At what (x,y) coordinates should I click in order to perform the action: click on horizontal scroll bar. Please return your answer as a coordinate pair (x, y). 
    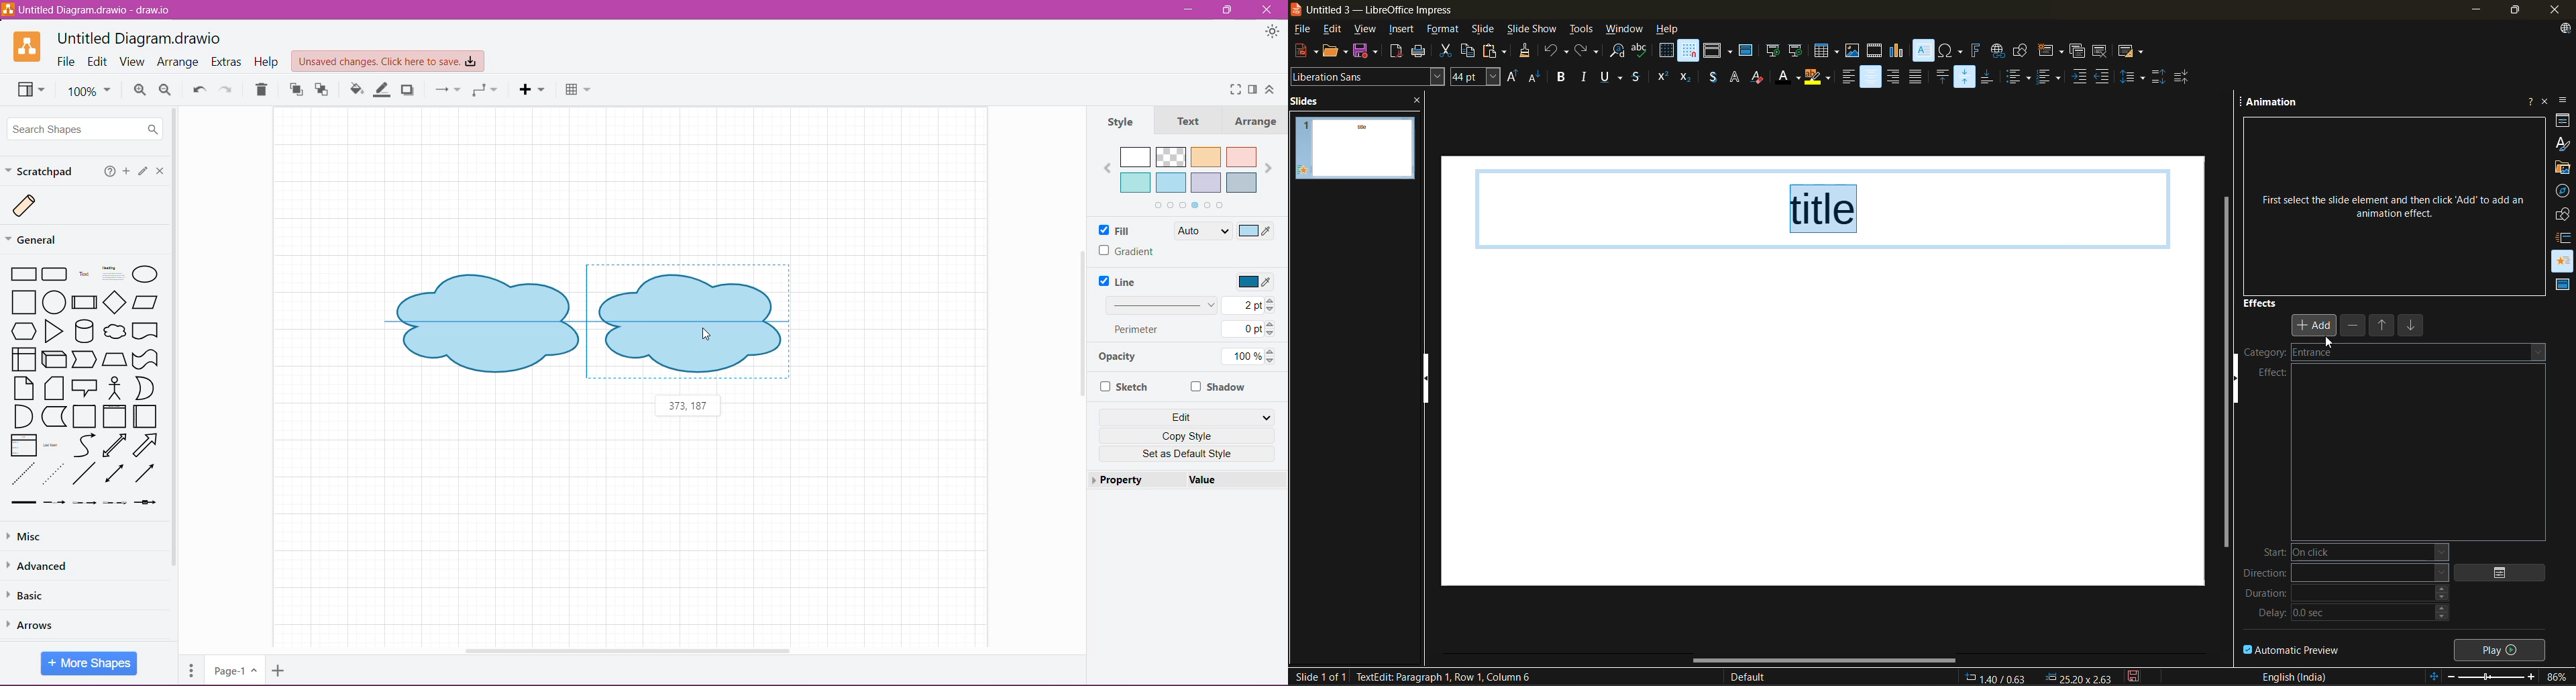
    Looking at the image, I should click on (1825, 660).